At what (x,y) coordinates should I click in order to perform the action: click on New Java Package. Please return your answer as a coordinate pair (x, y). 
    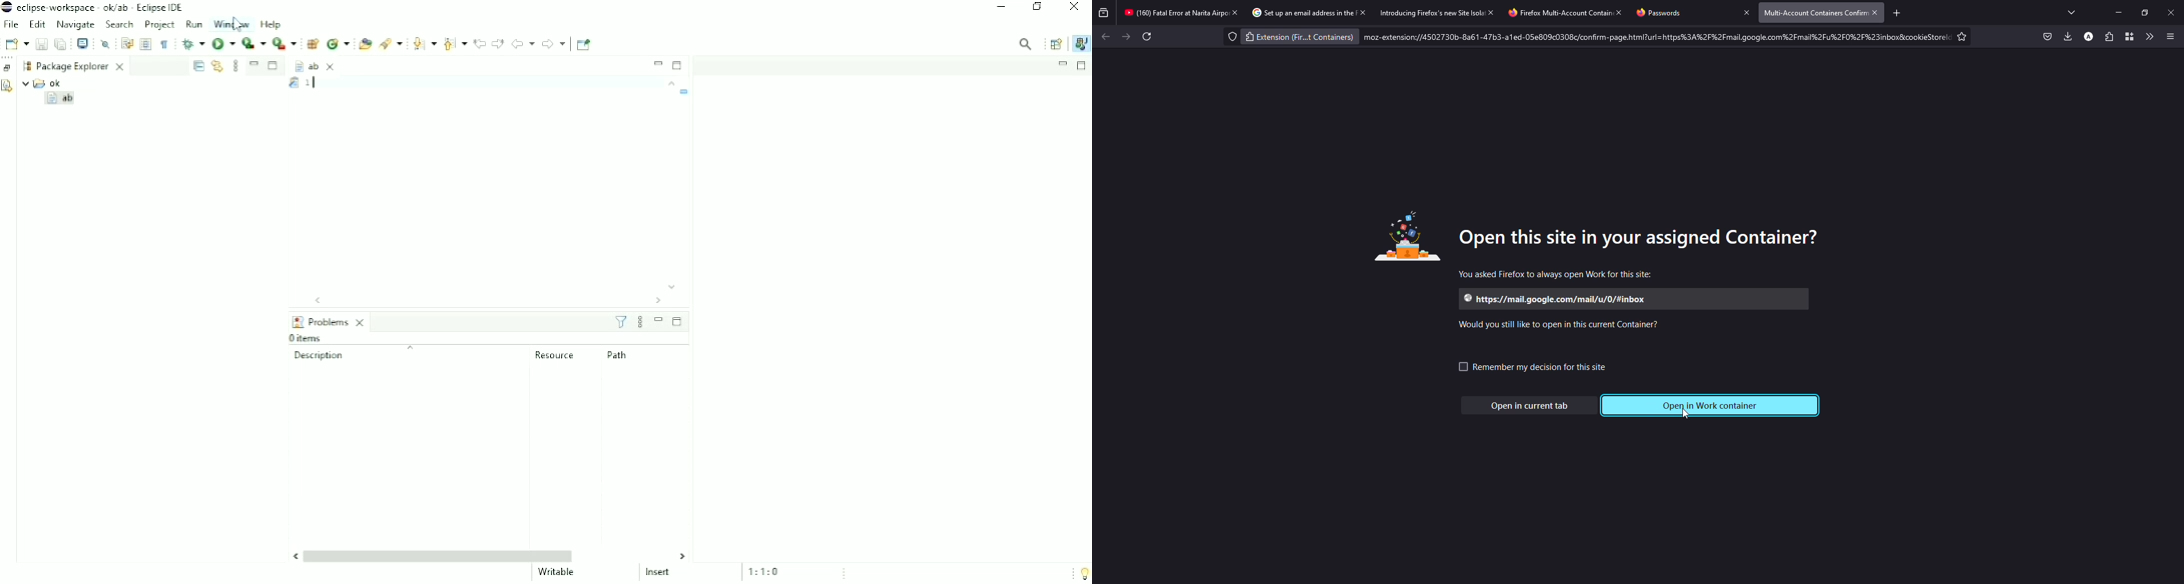
    Looking at the image, I should click on (312, 43).